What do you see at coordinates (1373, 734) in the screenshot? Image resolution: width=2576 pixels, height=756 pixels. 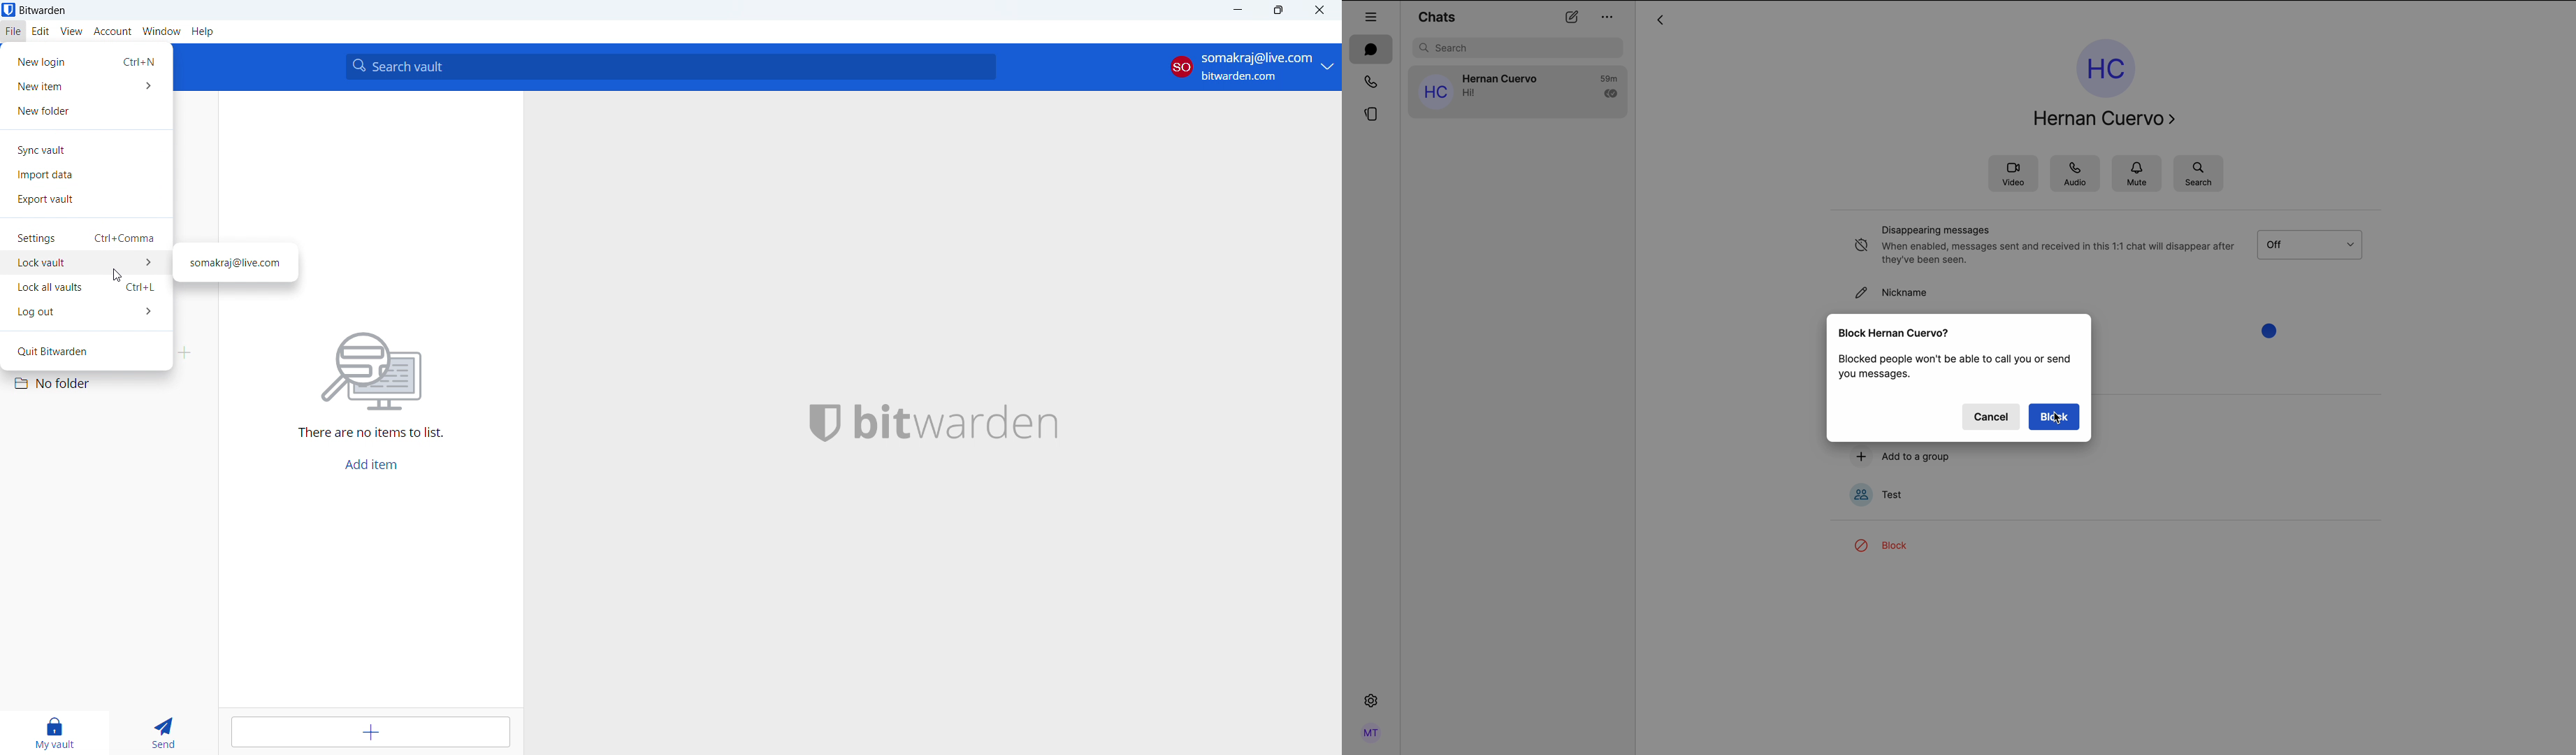 I see `profile` at bounding box center [1373, 734].